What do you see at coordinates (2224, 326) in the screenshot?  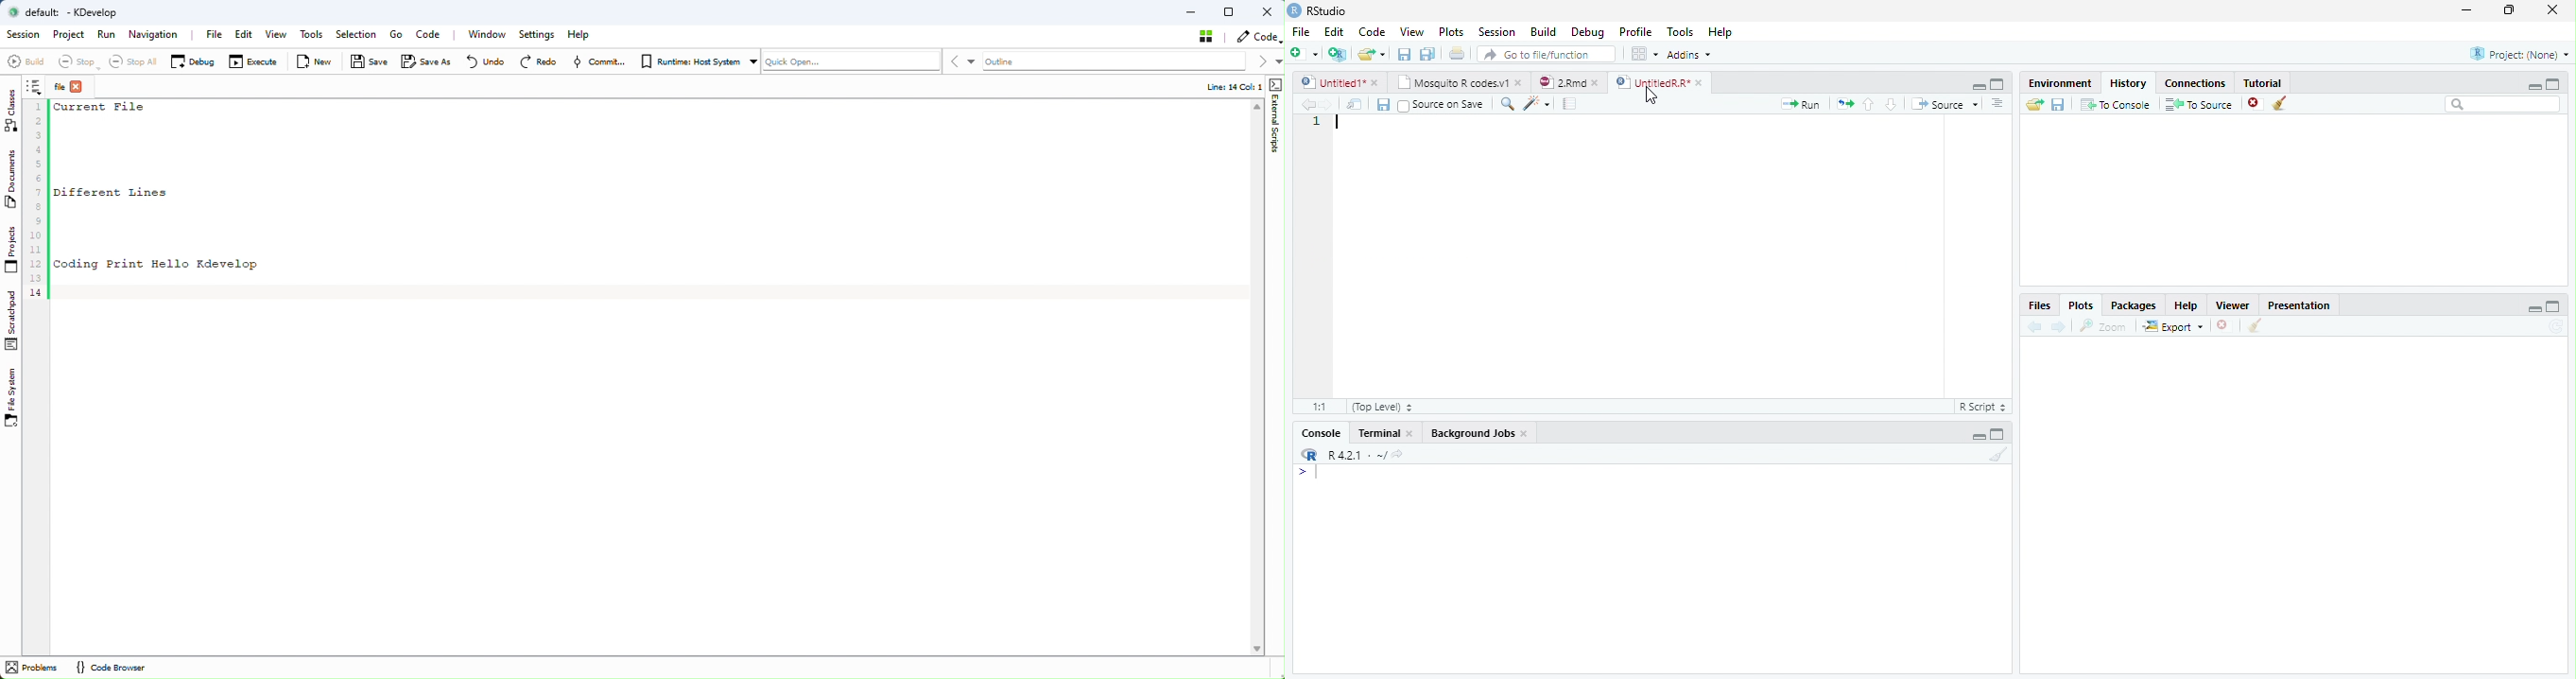 I see `Remove current plot` at bounding box center [2224, 326].